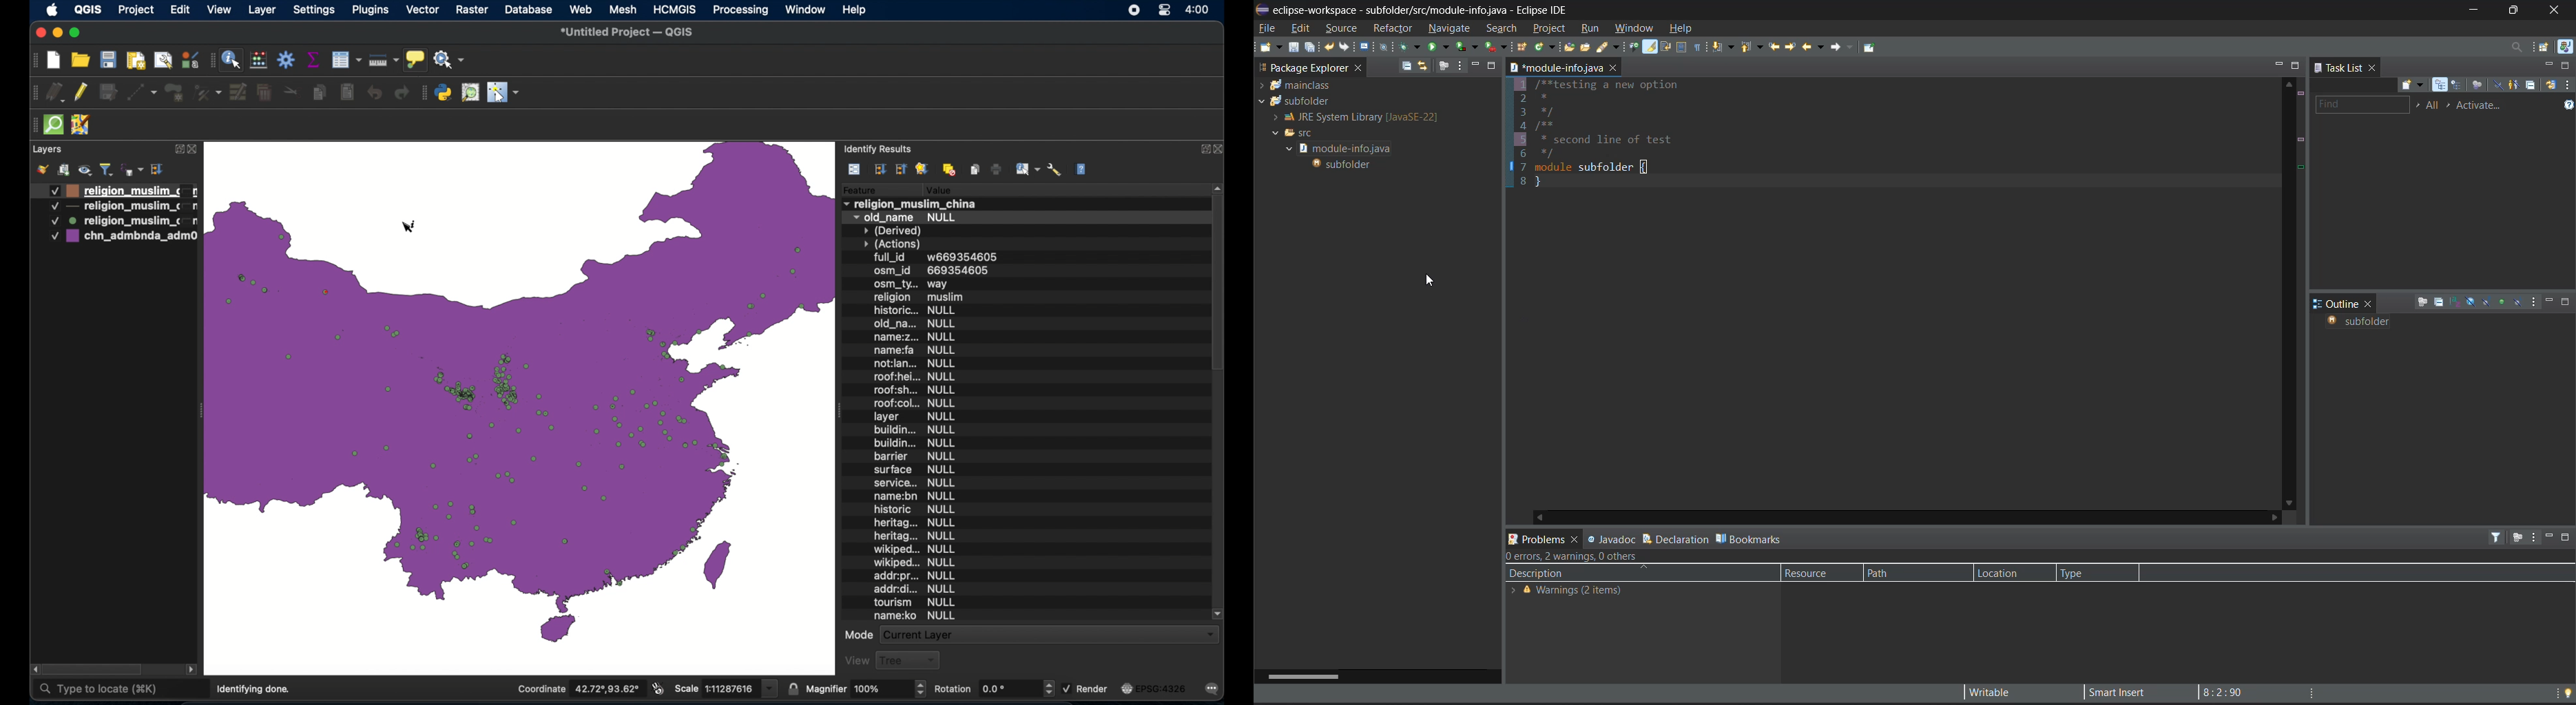 The height and width of the screenshot is (728, 2576). What do you see at coordinates (1221, 148) in the screenshot?
I see `close` at bounding box center [1221, 148].